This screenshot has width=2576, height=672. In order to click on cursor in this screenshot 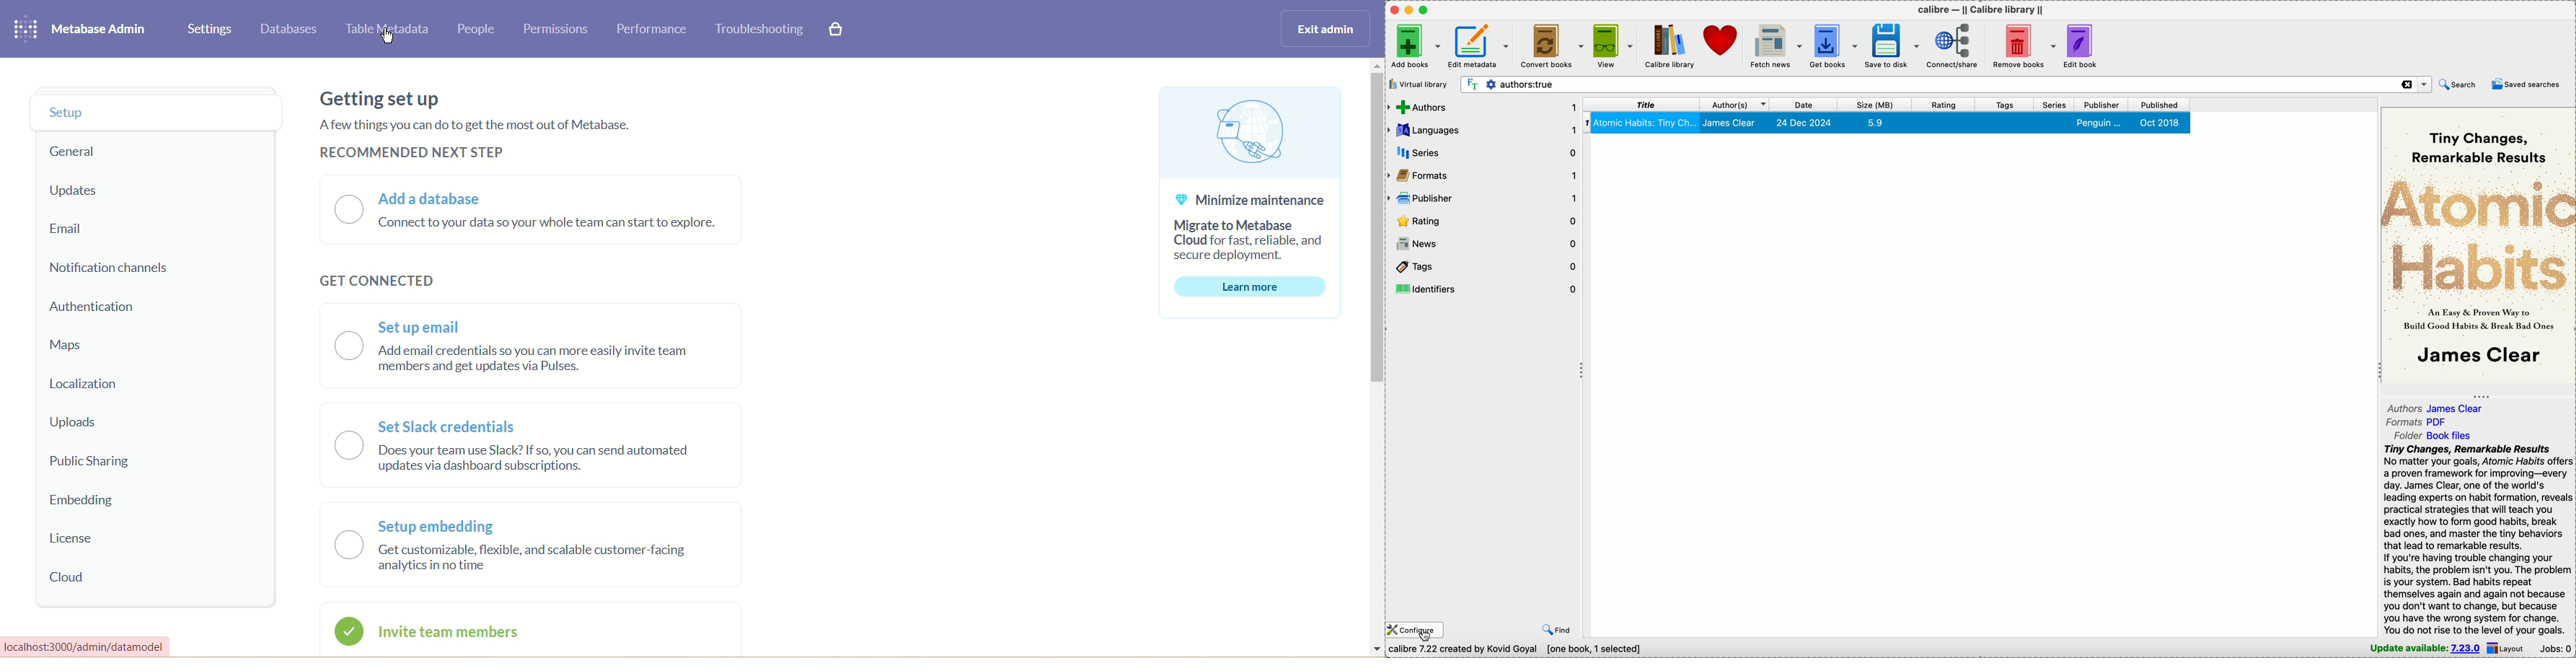, I will do `click(1426, 635)`.